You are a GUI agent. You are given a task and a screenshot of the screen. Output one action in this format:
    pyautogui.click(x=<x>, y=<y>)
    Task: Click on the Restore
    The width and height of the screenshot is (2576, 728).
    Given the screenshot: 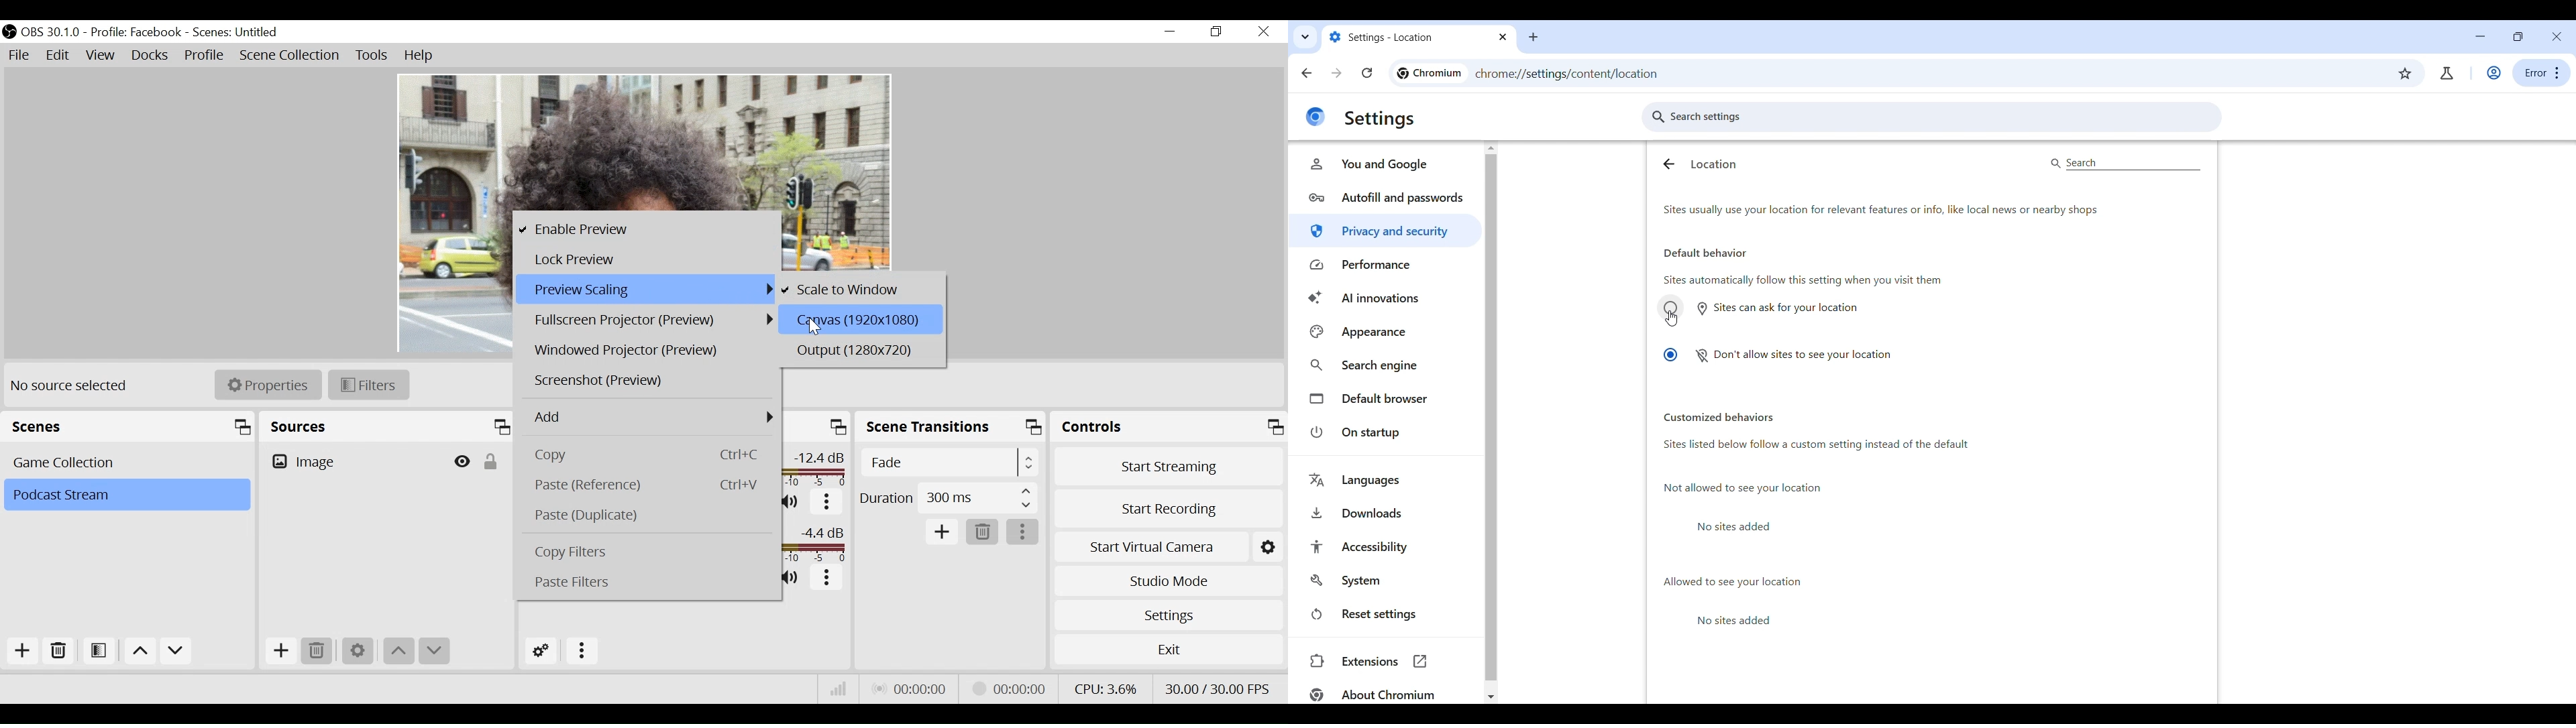 What is the action you would take?
    pyautogui.click(x=1216, y=32)
    